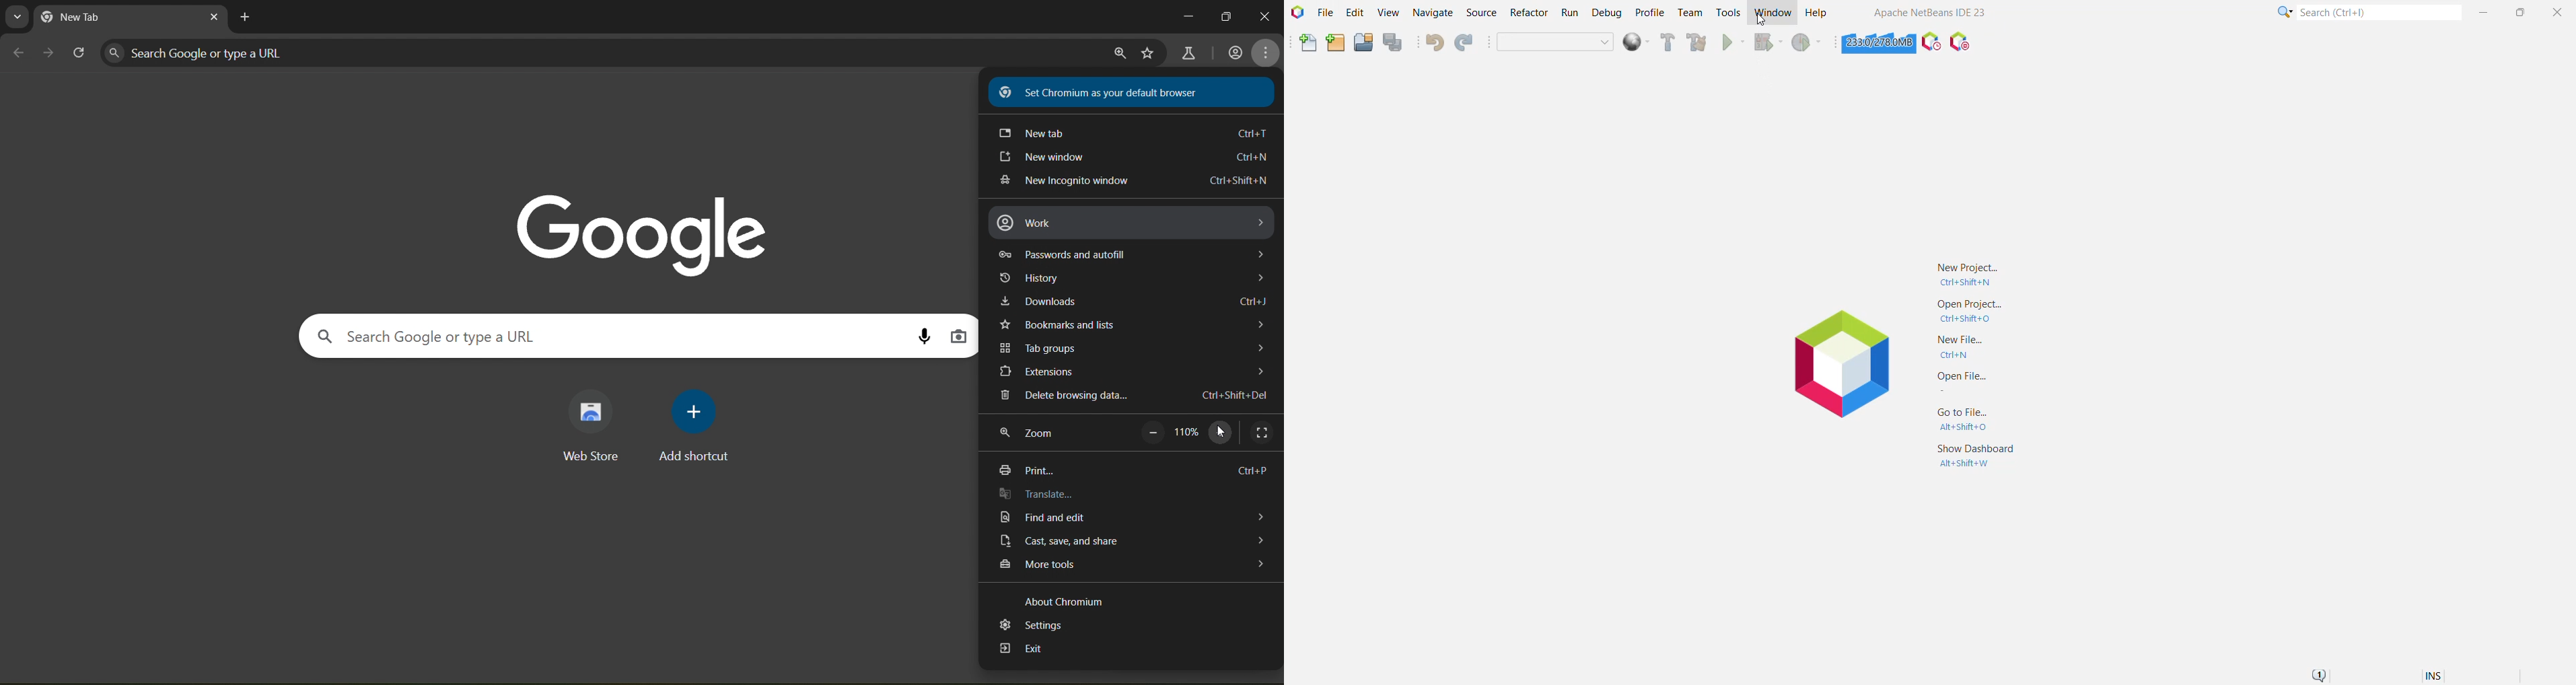 The width and height of the screenshot is (2576, 700). Describe the element at coordinates (1133, 540) in the screenshot. I see `cast, save and share` at that location.